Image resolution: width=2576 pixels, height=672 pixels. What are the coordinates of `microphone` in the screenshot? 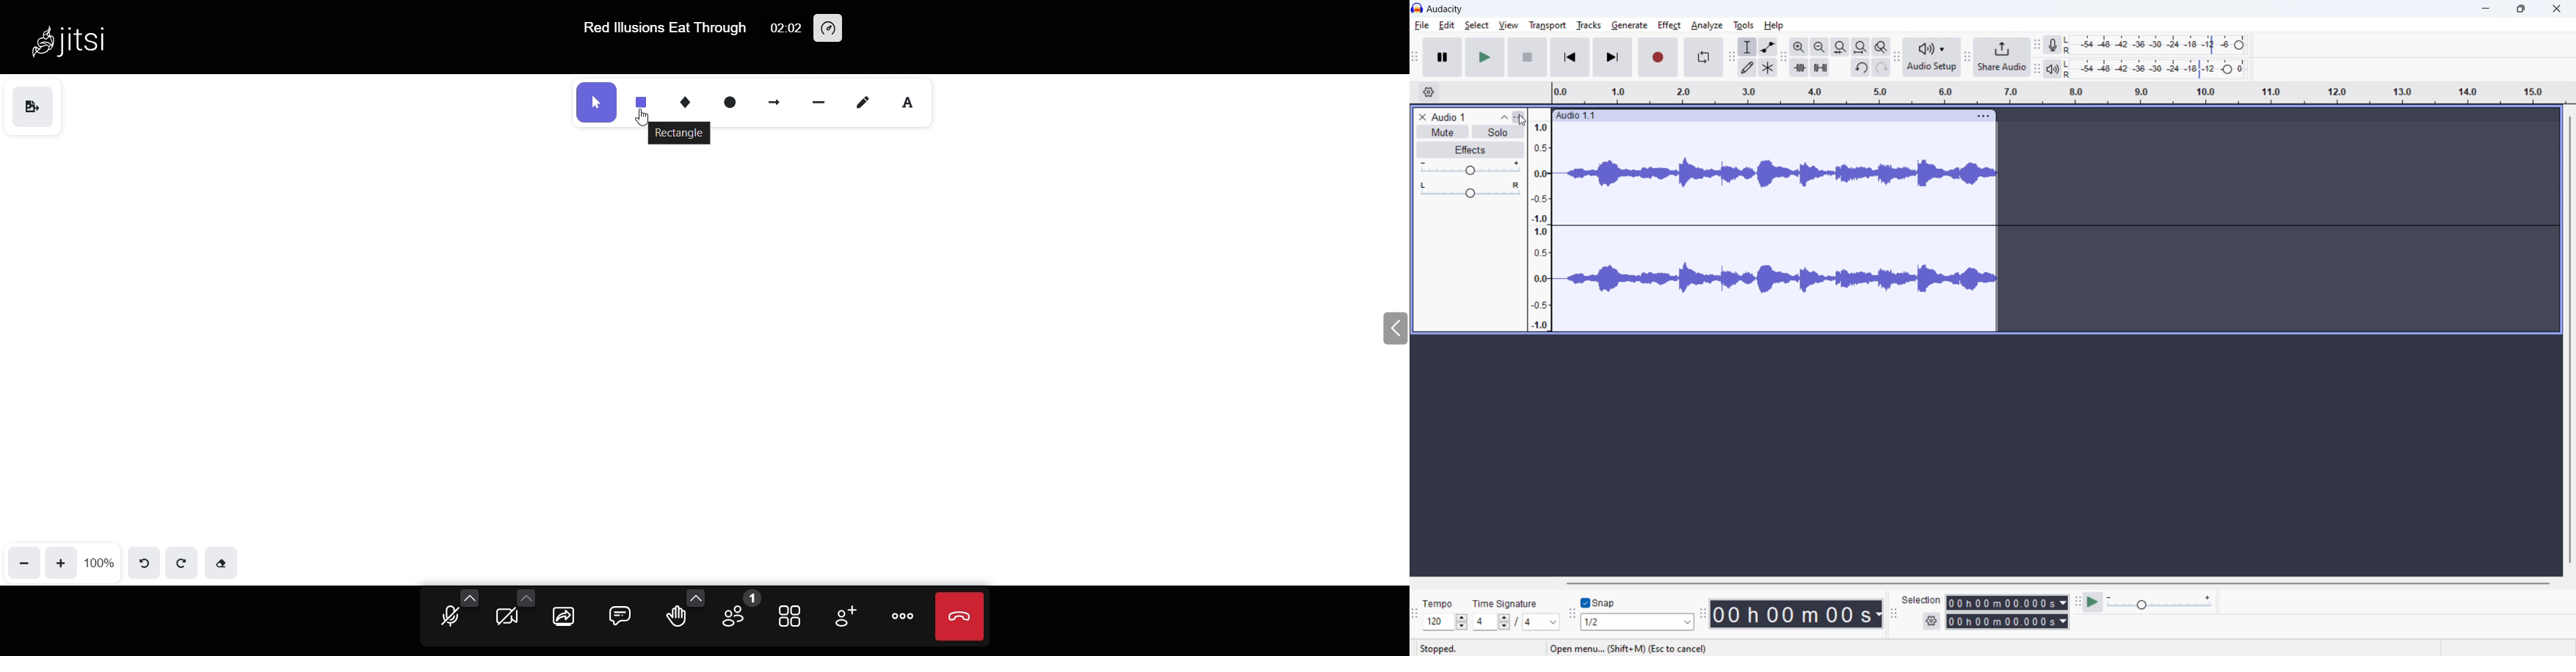 It's located at (451, 618).